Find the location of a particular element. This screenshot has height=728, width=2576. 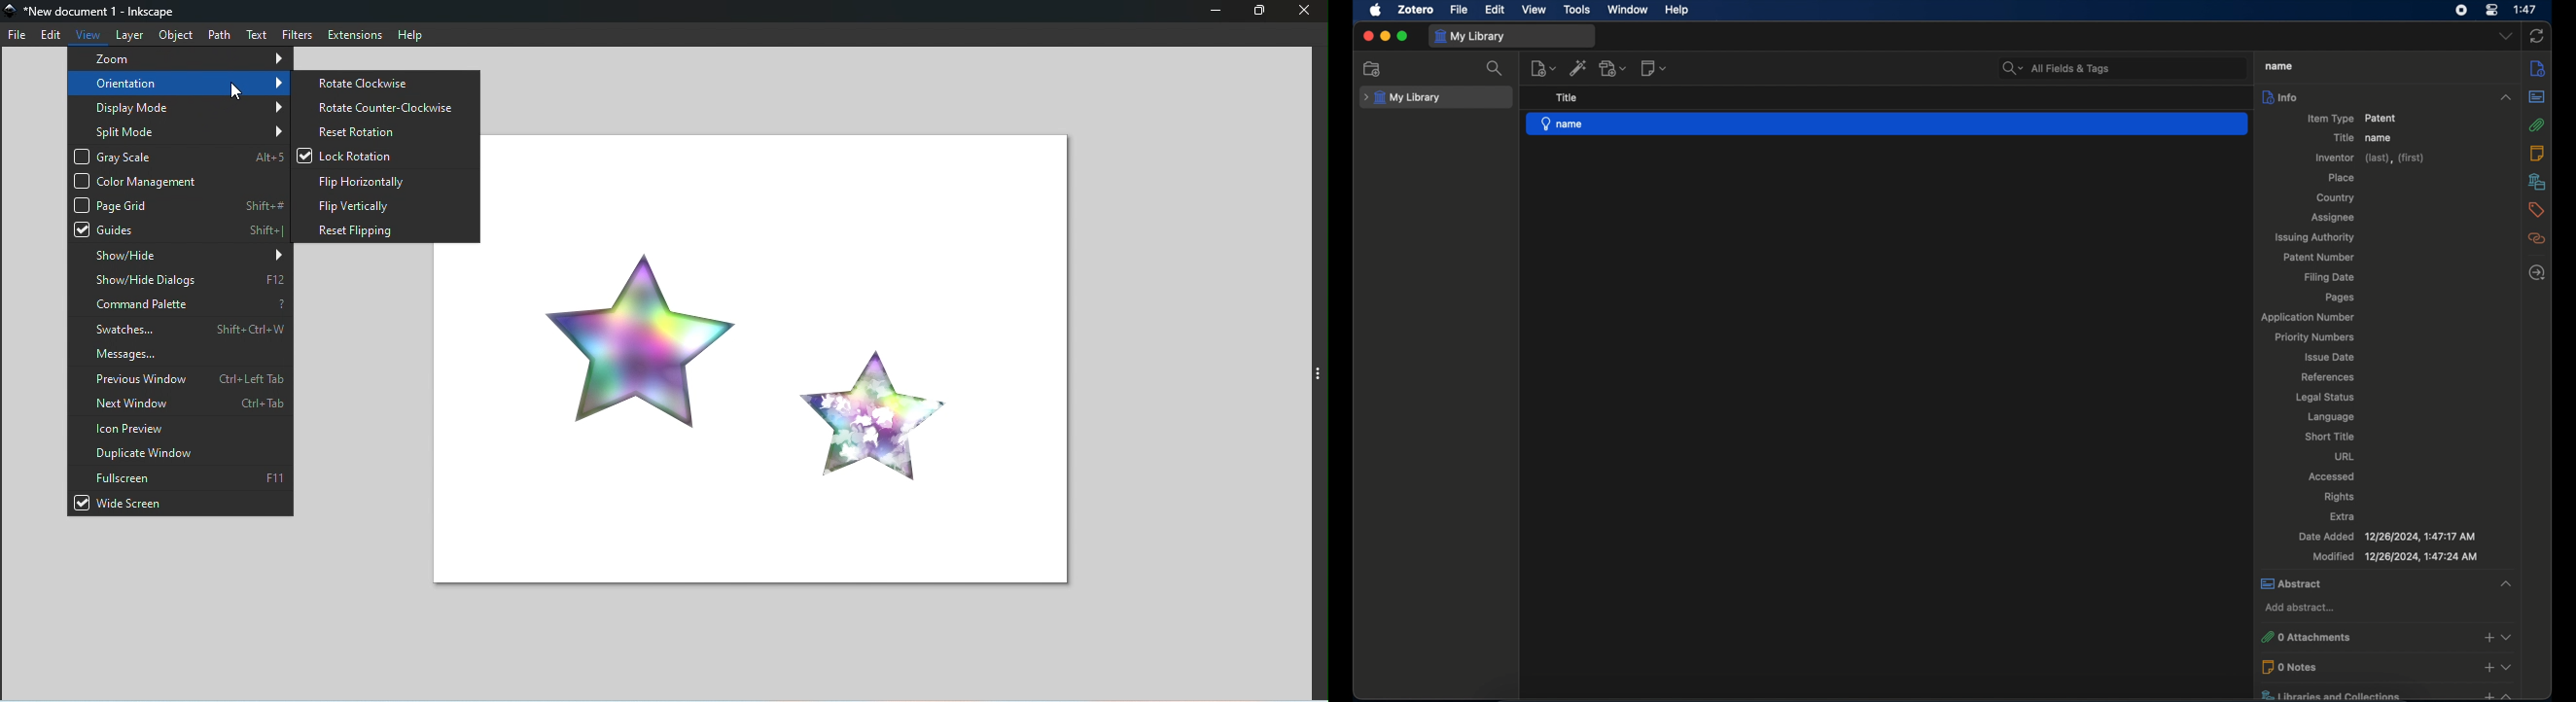

info is located at coordinates (2371, 96).